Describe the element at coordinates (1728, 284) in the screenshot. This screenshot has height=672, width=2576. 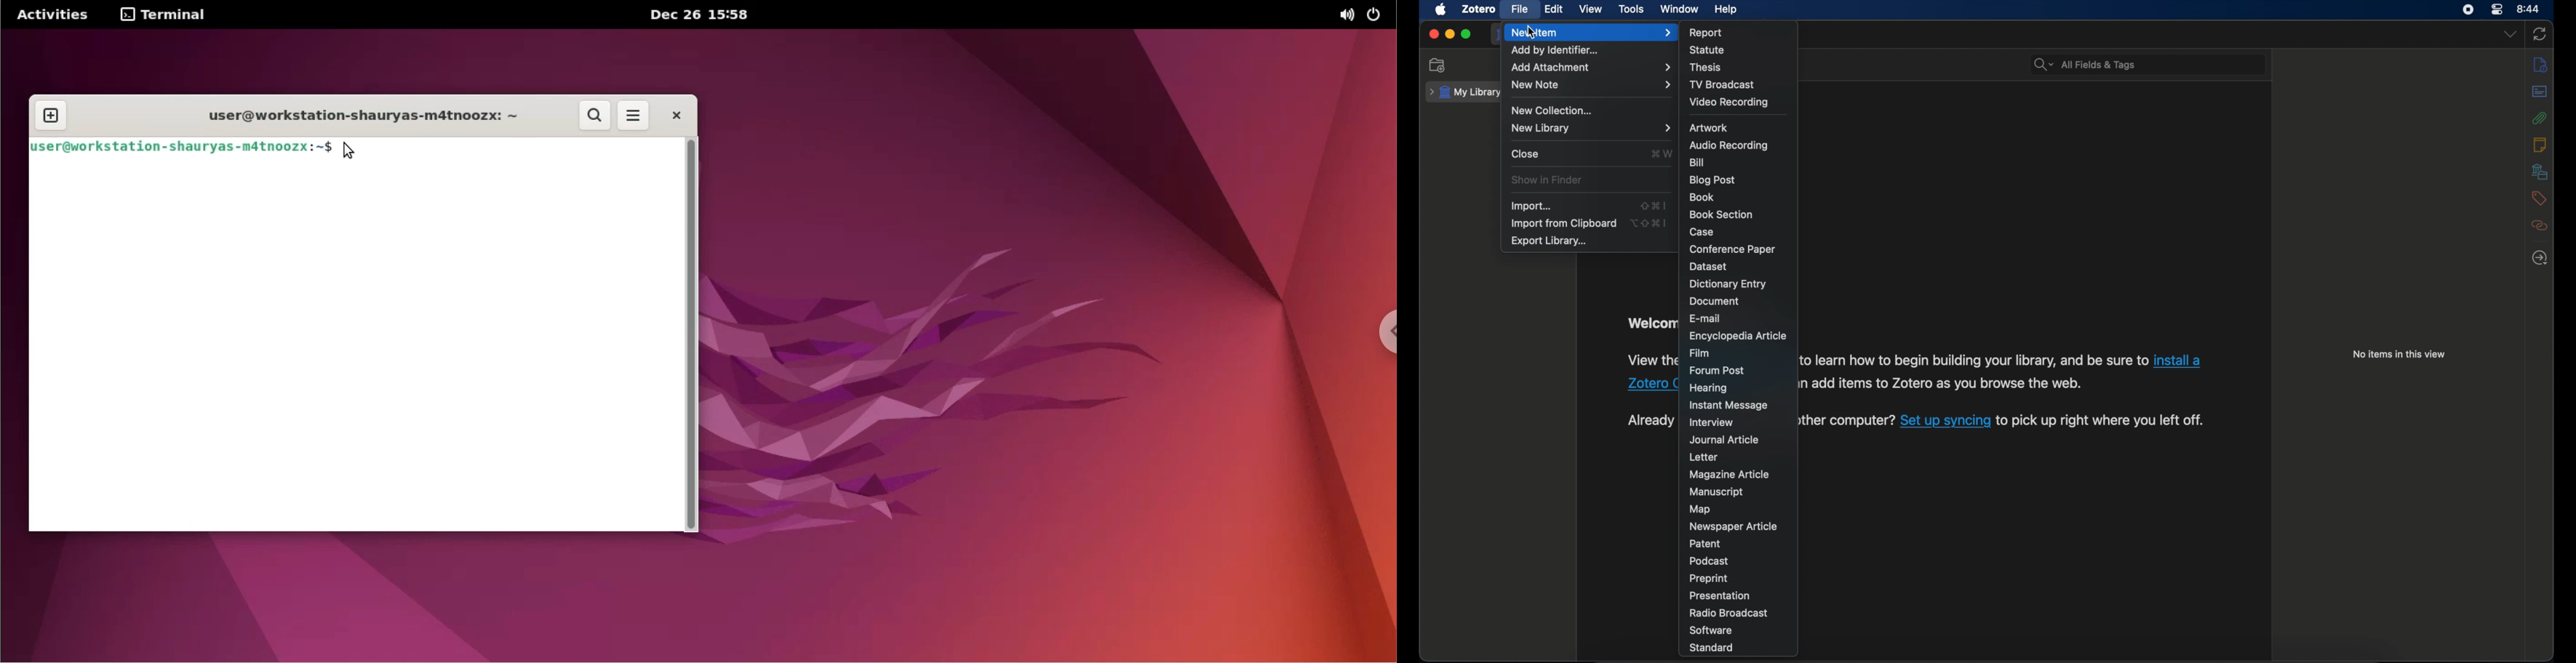
I see `dictionary entry` at that location.